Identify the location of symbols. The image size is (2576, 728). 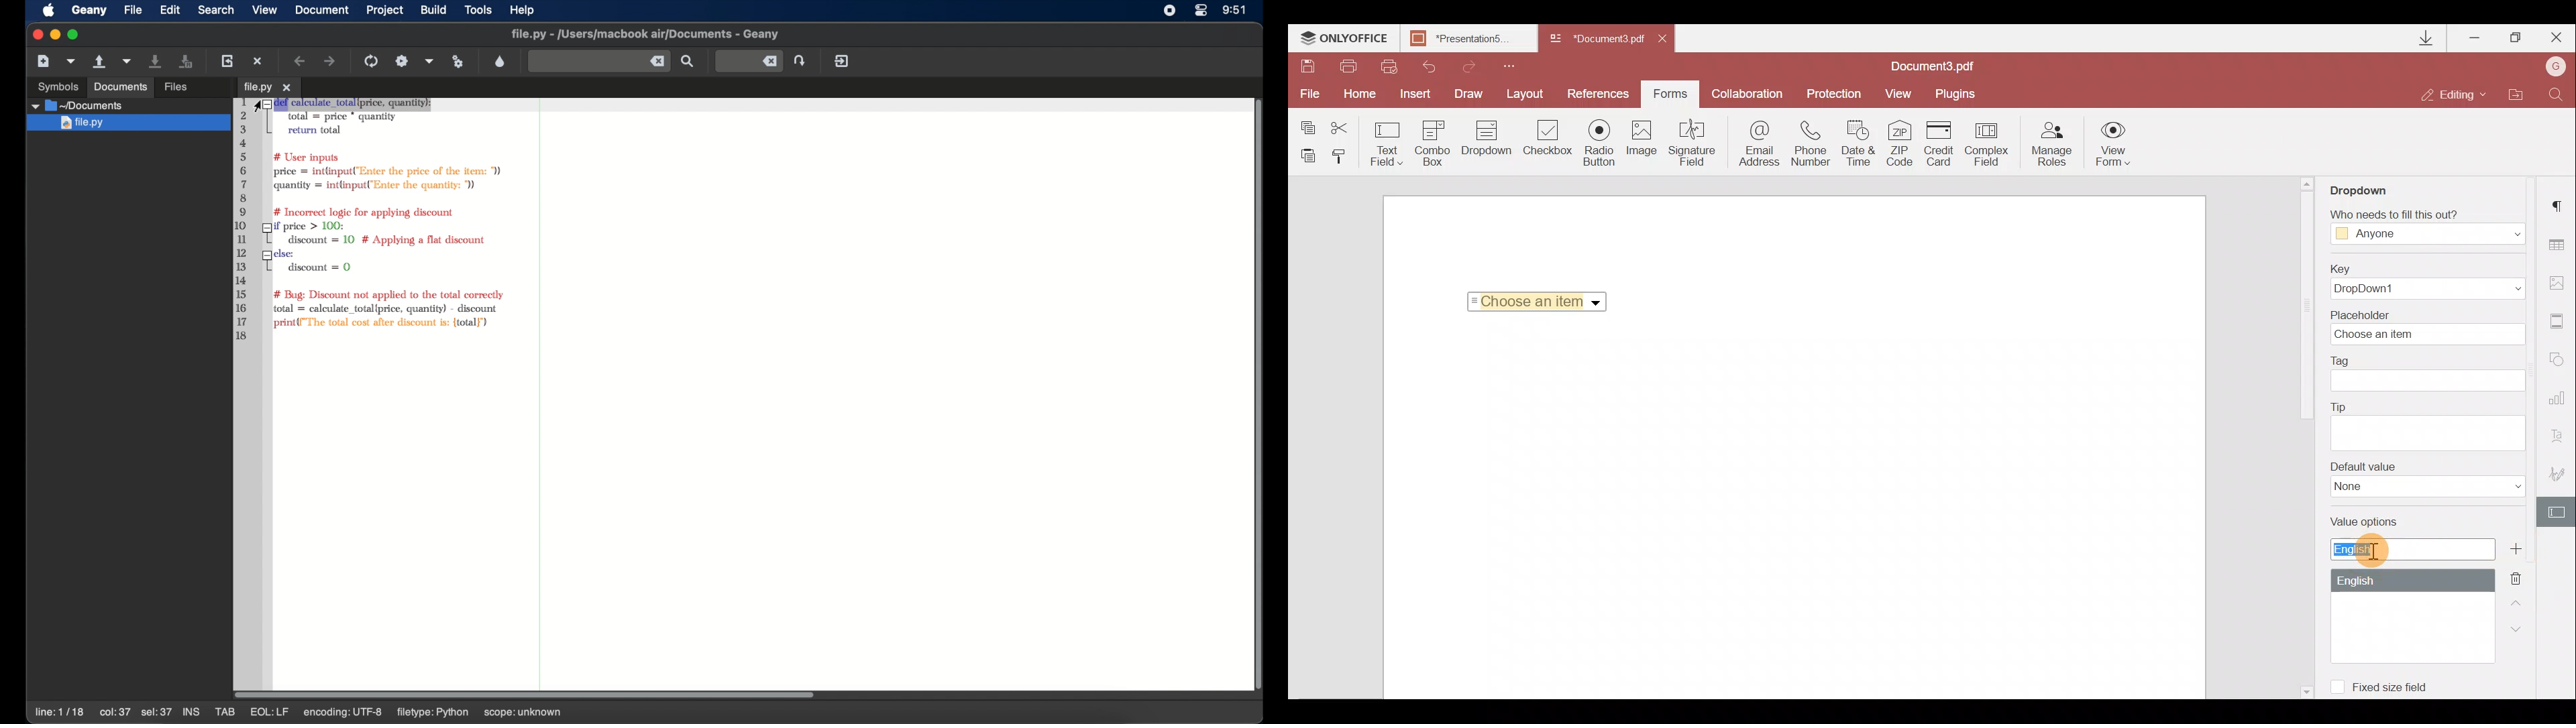
(58, 88).